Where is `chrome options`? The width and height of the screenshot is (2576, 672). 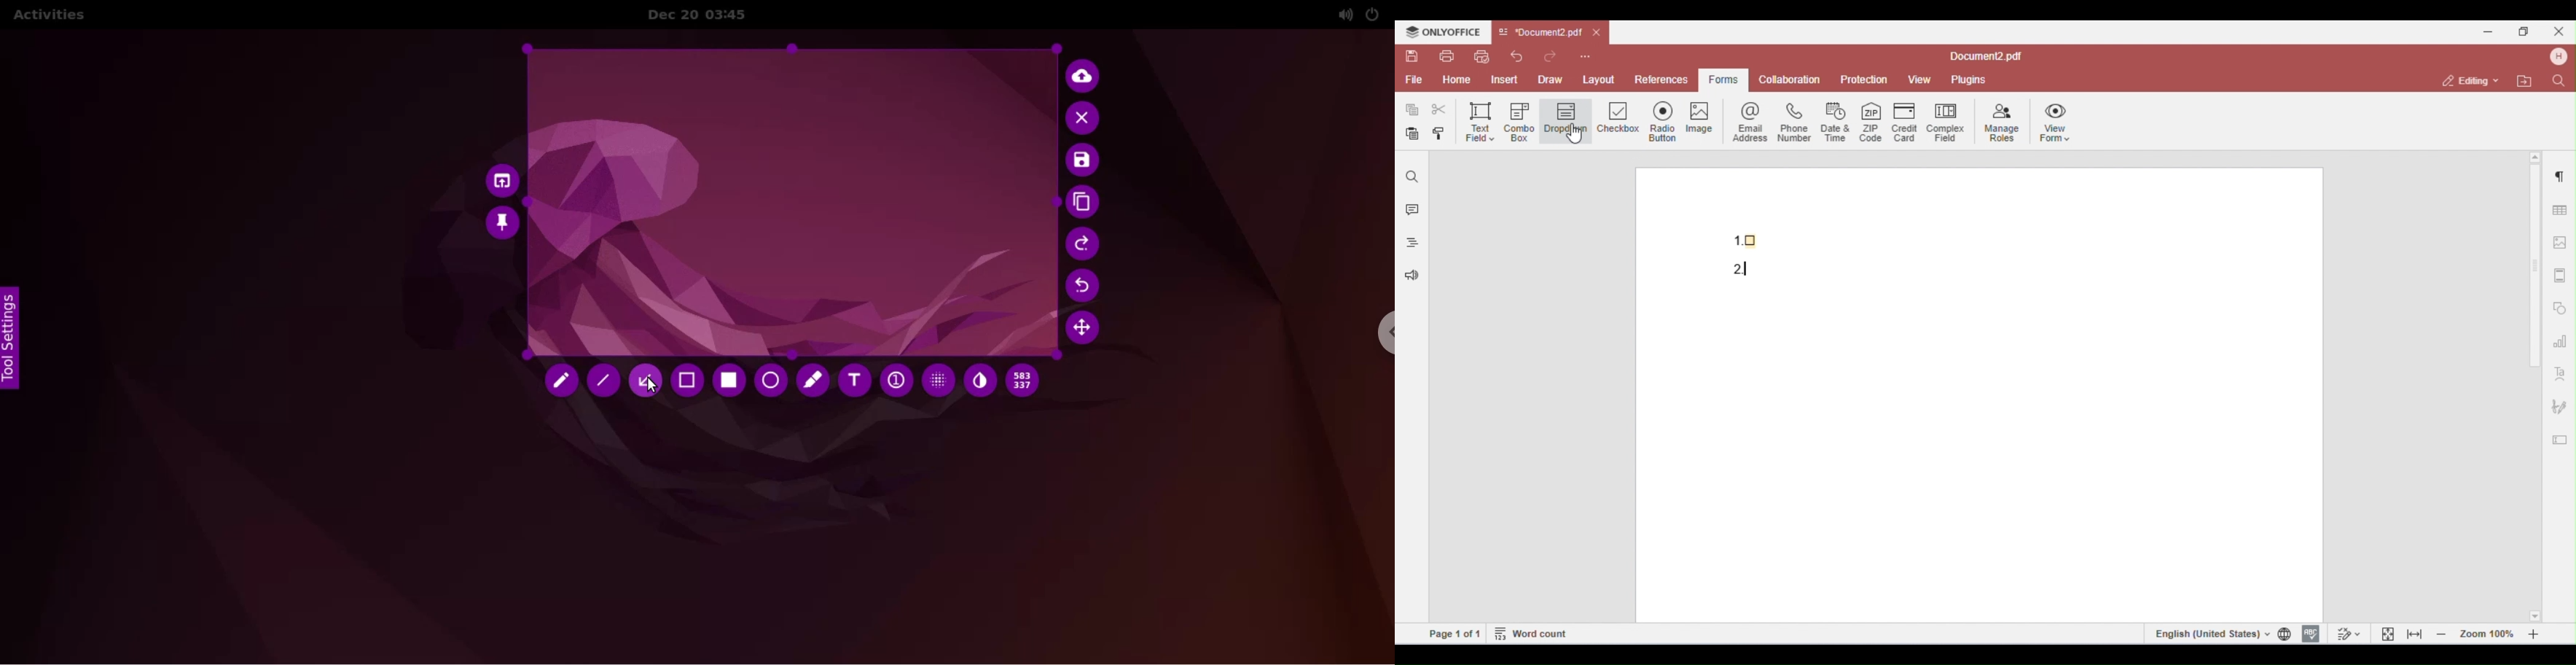 chrome options is located at coordinates (1377, 336).